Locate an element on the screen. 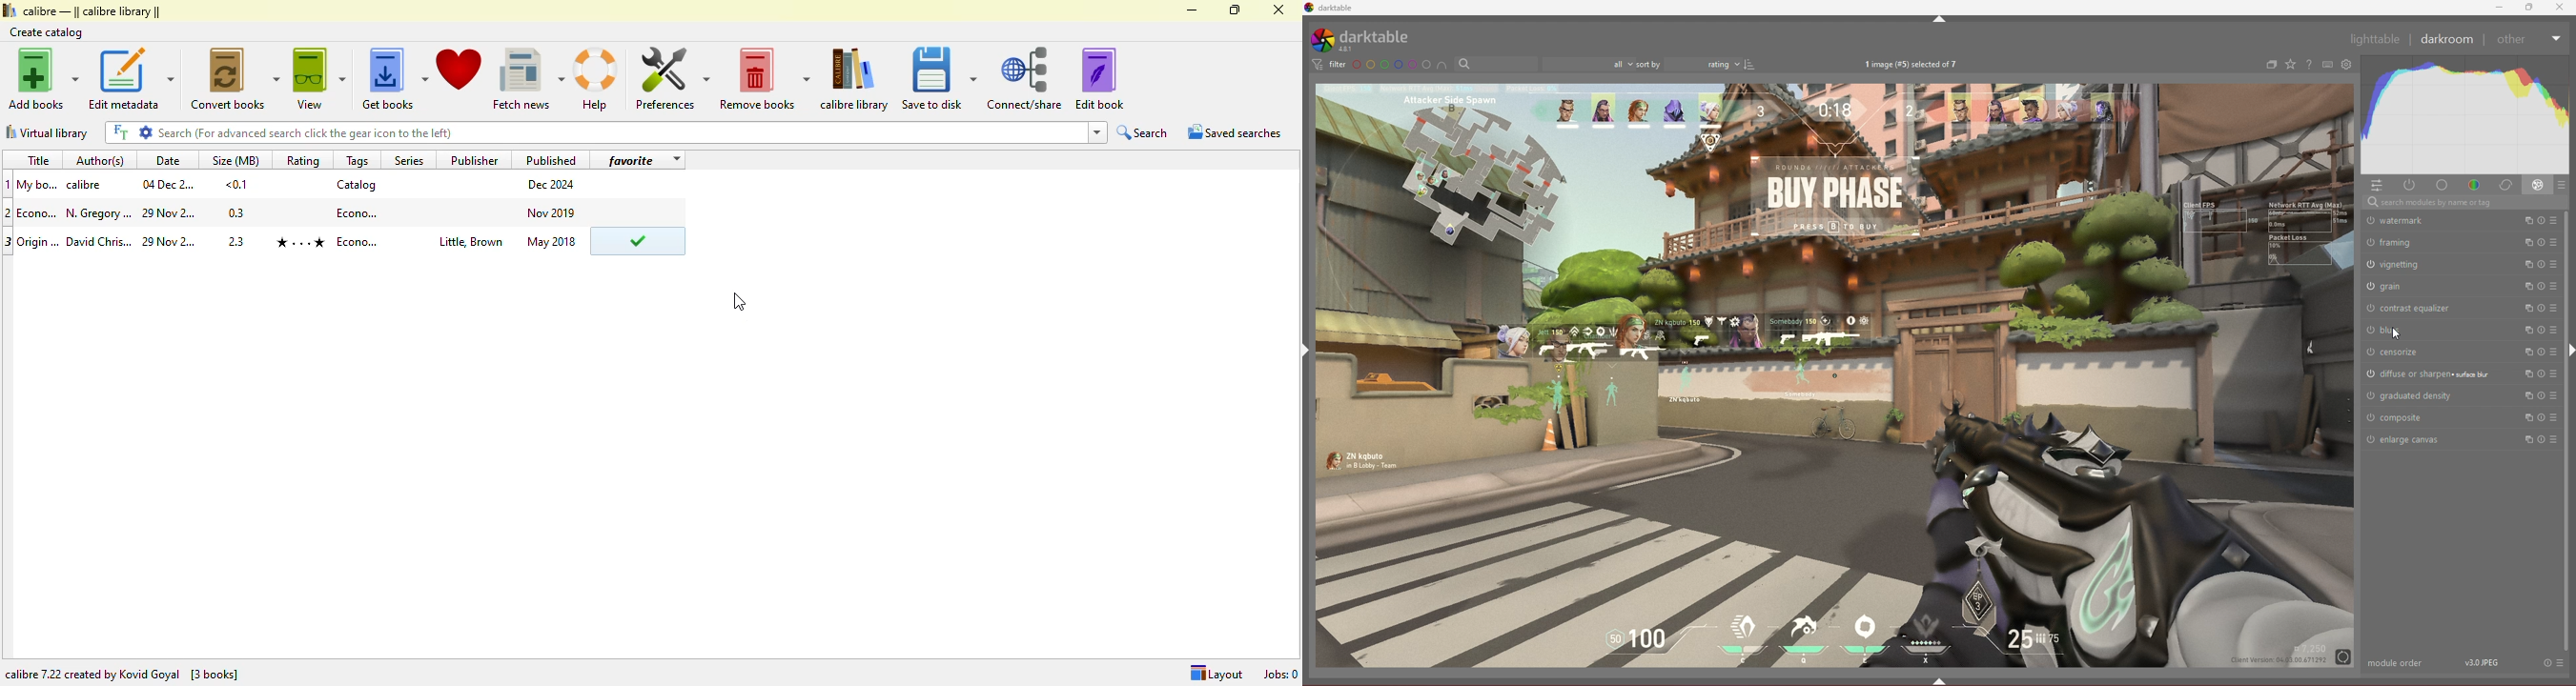 The image size is (2576, 700). help is located at coordinates (2309, 64).